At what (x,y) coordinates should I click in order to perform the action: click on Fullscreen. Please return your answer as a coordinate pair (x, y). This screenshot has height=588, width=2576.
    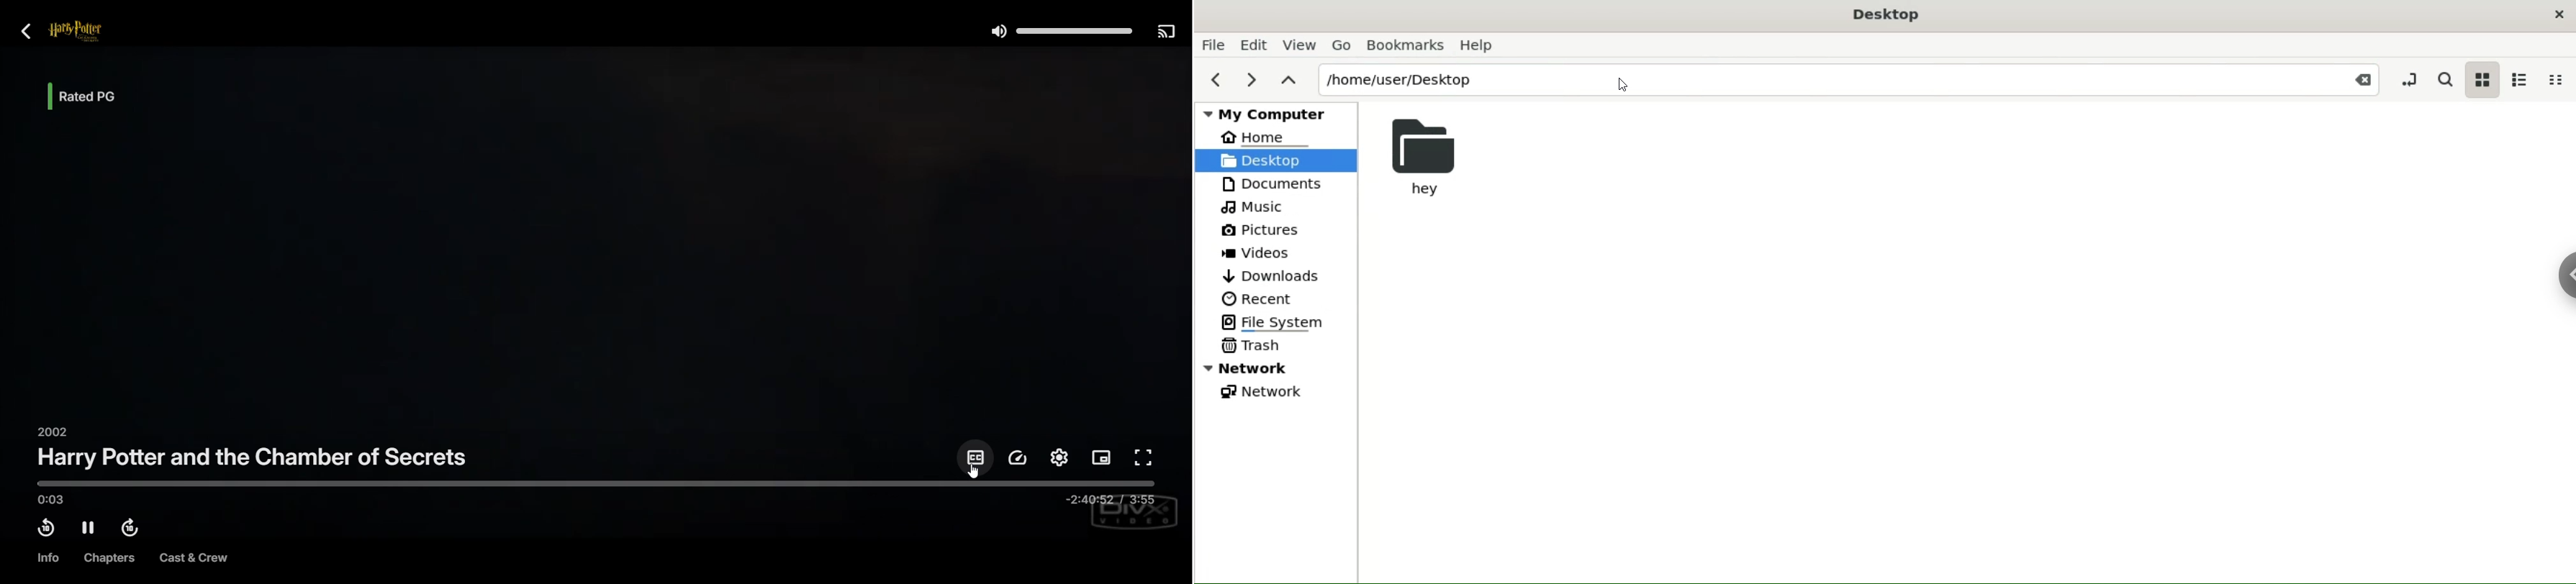
    Looking at the image, I should click on (1145, 458).